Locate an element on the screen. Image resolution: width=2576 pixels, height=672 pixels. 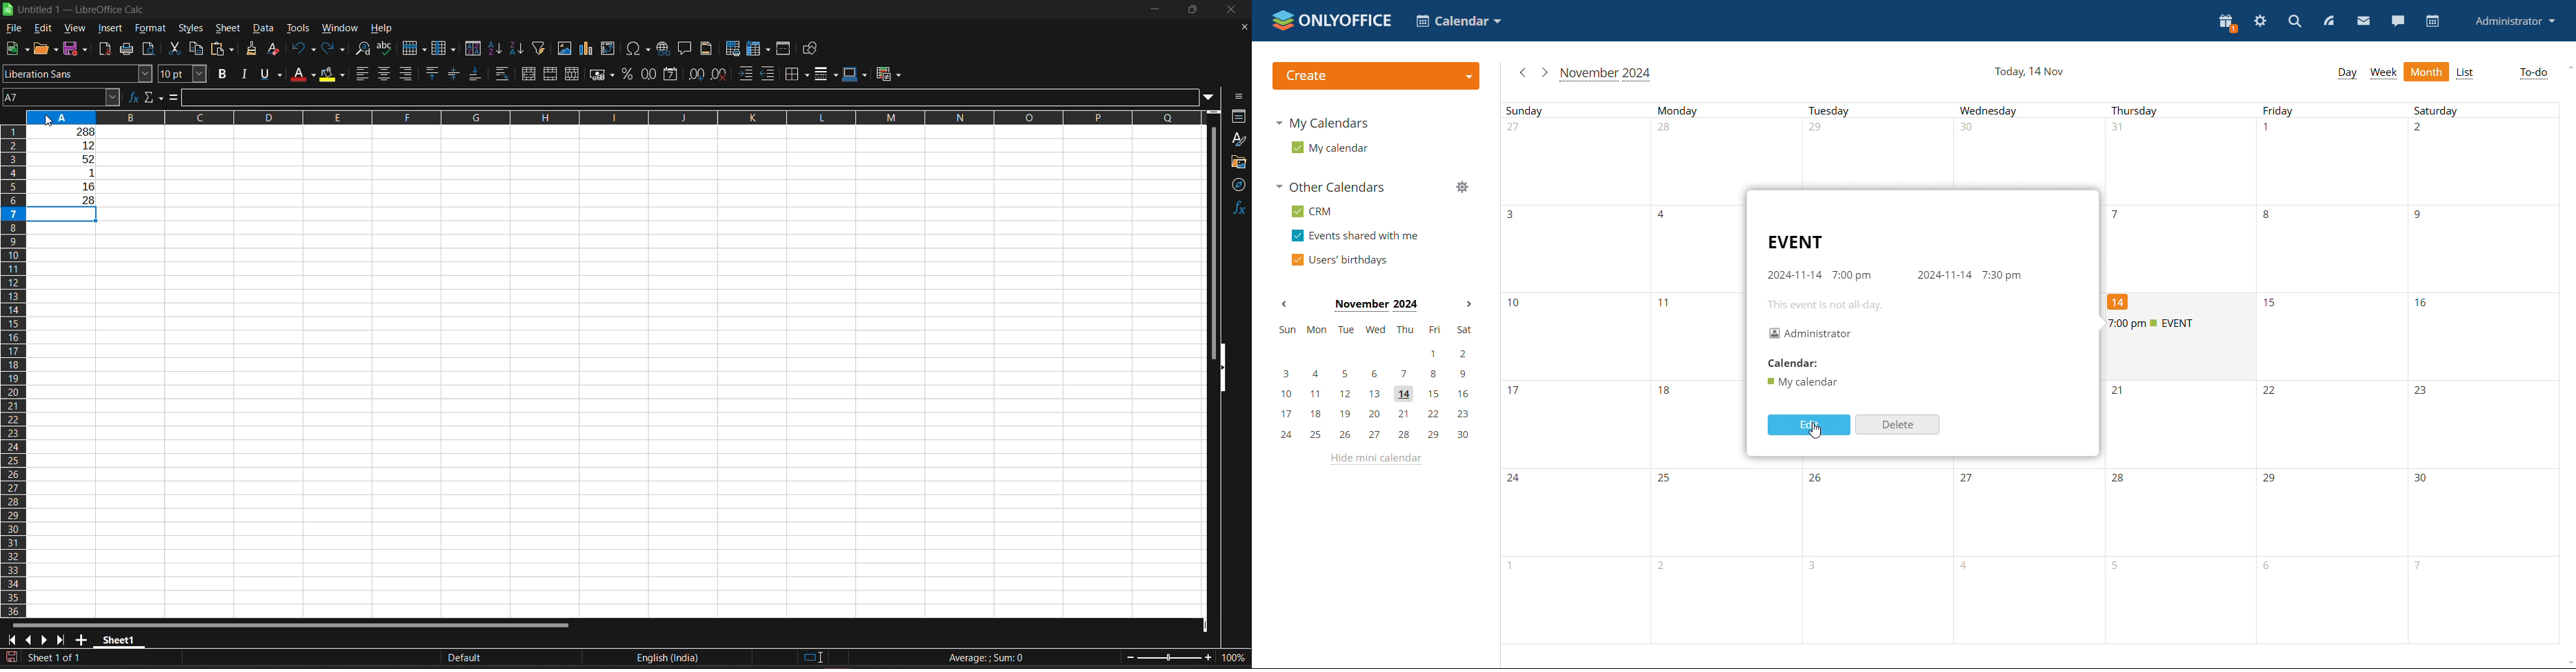
mail is located at coordinates (2364, 21).